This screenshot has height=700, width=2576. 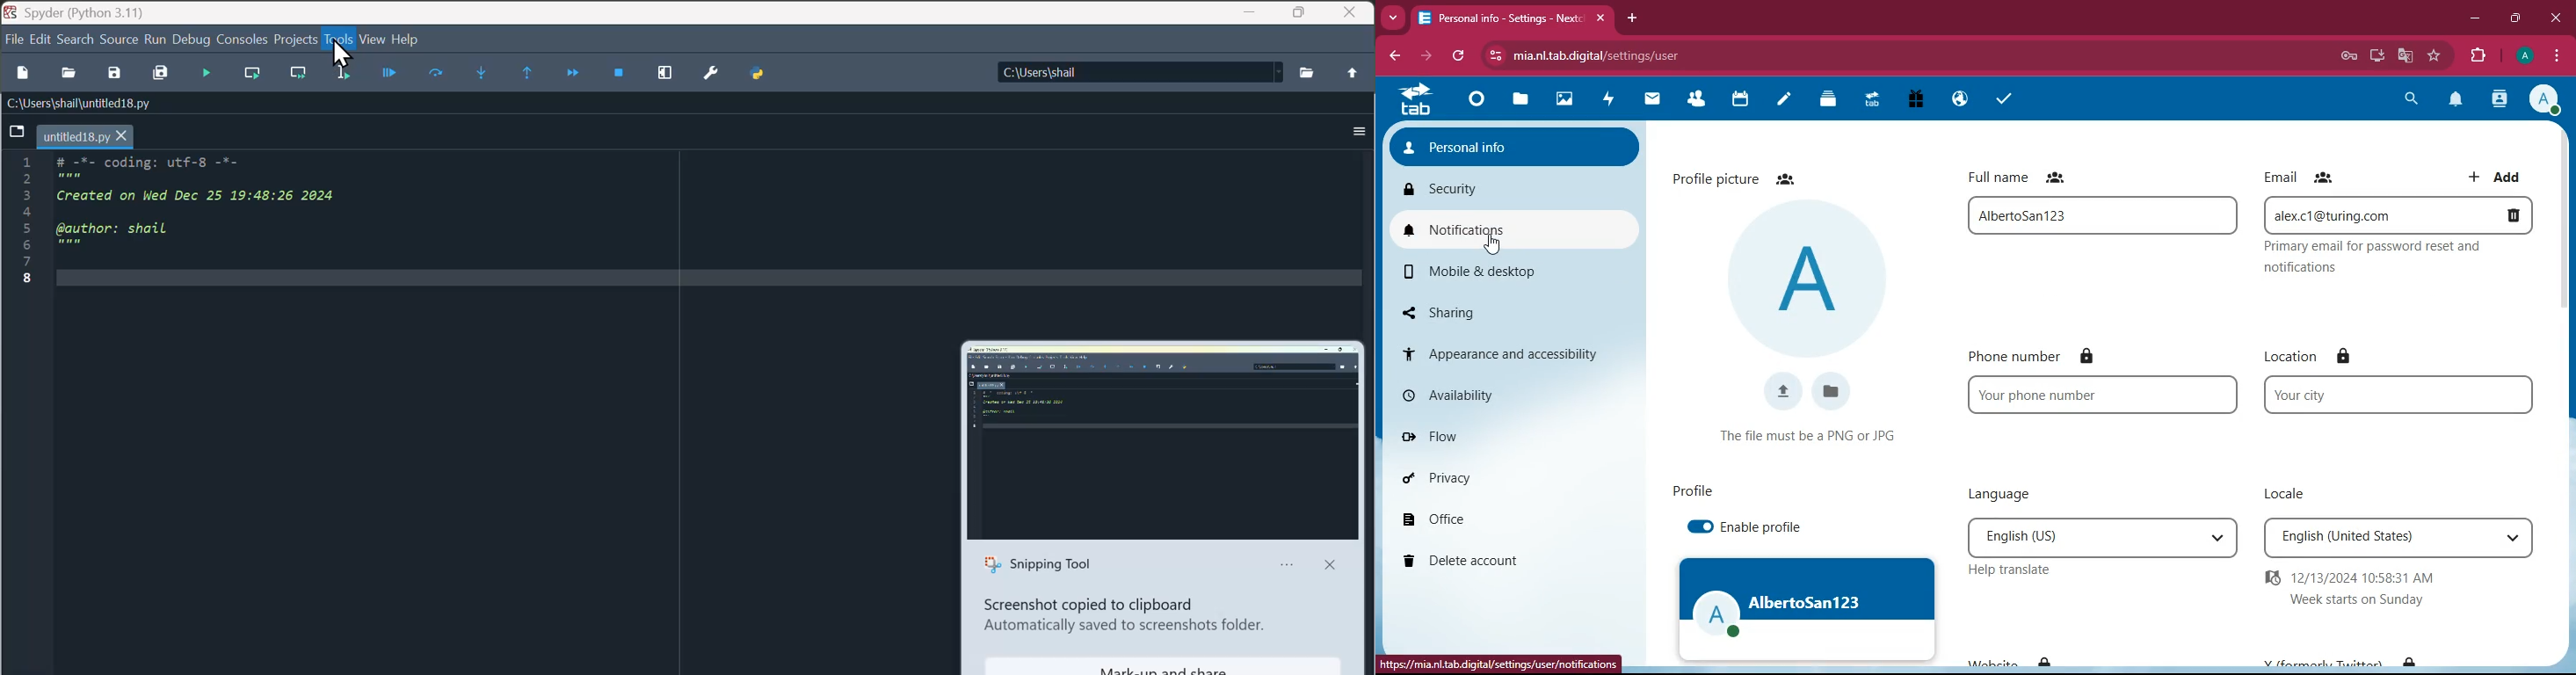 I want to click on activity, so click(x=1610, y=98).